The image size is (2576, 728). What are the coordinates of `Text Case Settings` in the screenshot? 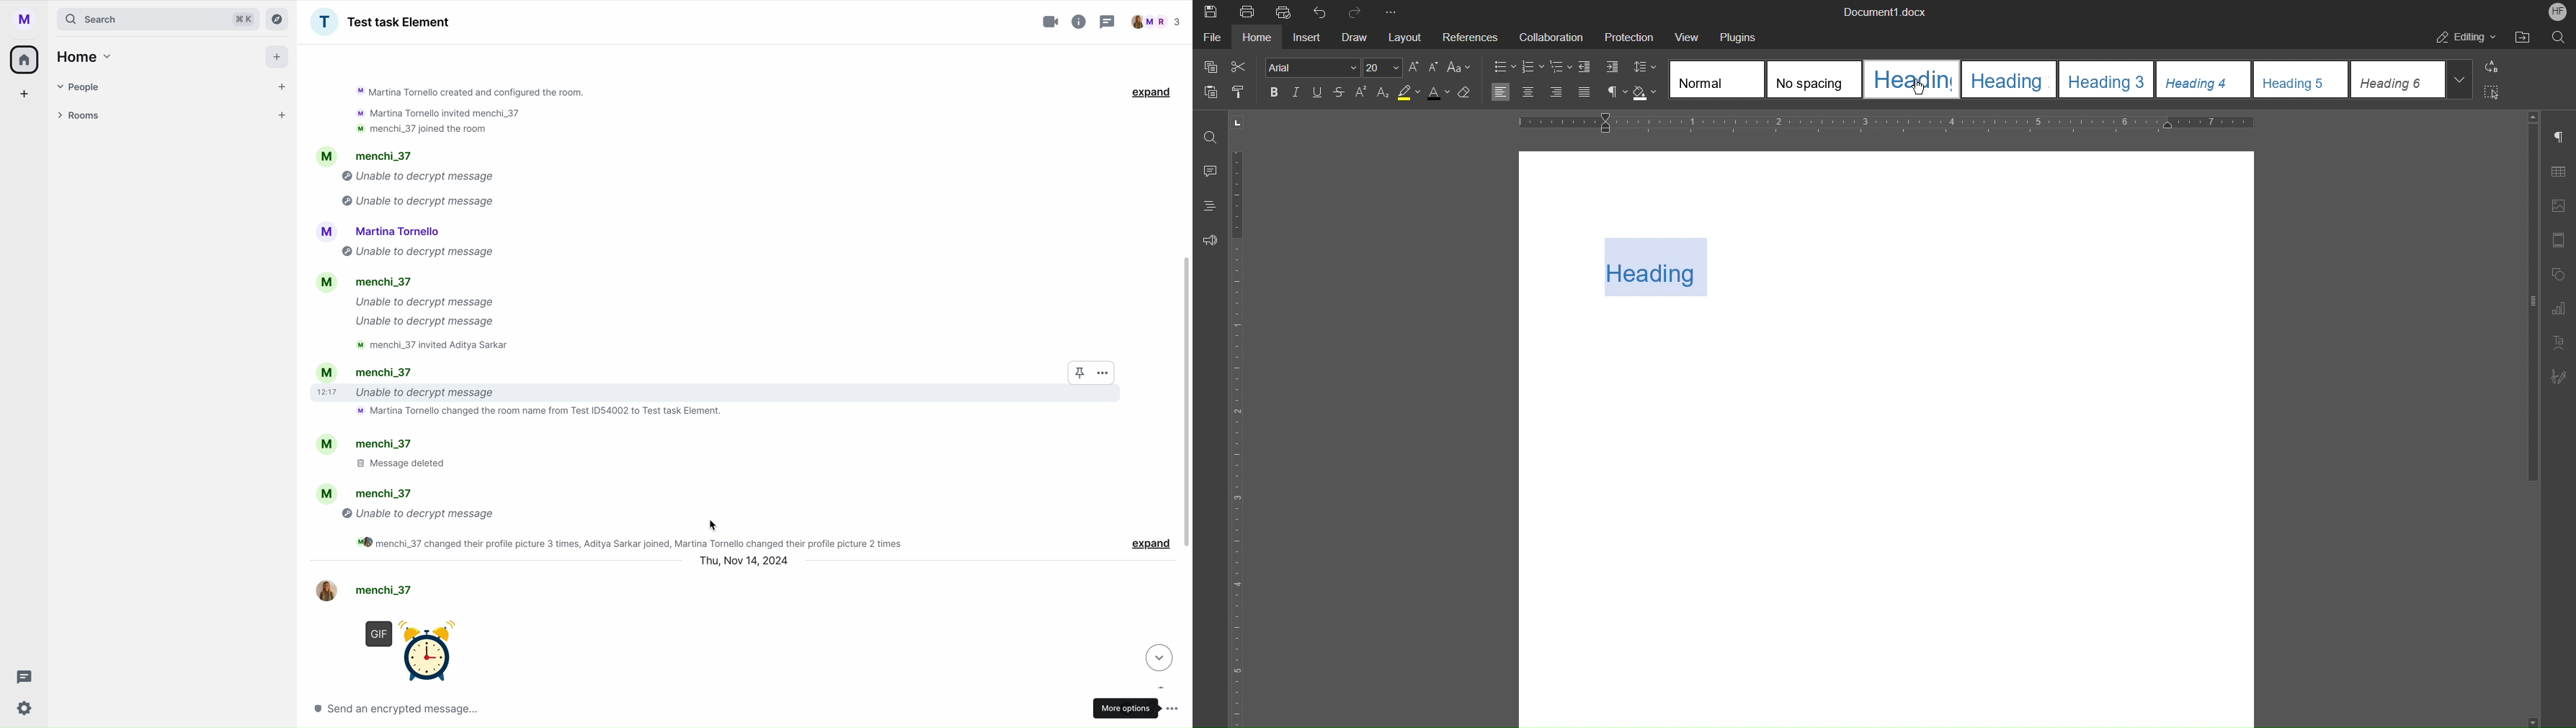 It's located at (1459, 68).